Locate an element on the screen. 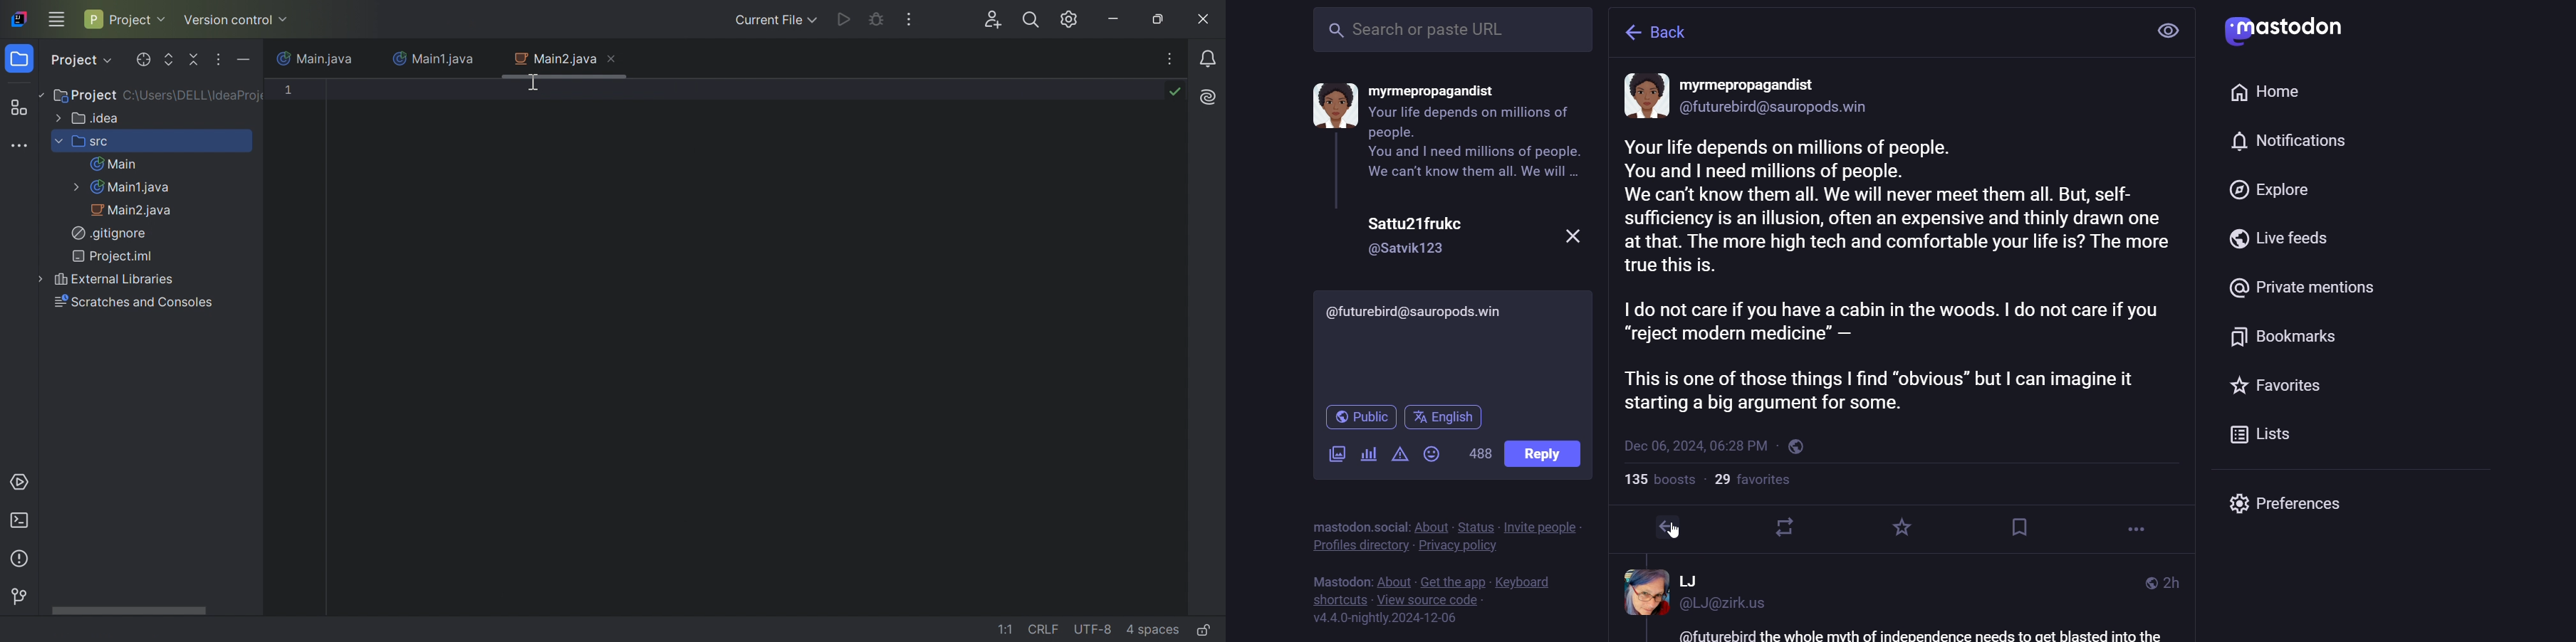  short is located at coordinates (1338, 599).